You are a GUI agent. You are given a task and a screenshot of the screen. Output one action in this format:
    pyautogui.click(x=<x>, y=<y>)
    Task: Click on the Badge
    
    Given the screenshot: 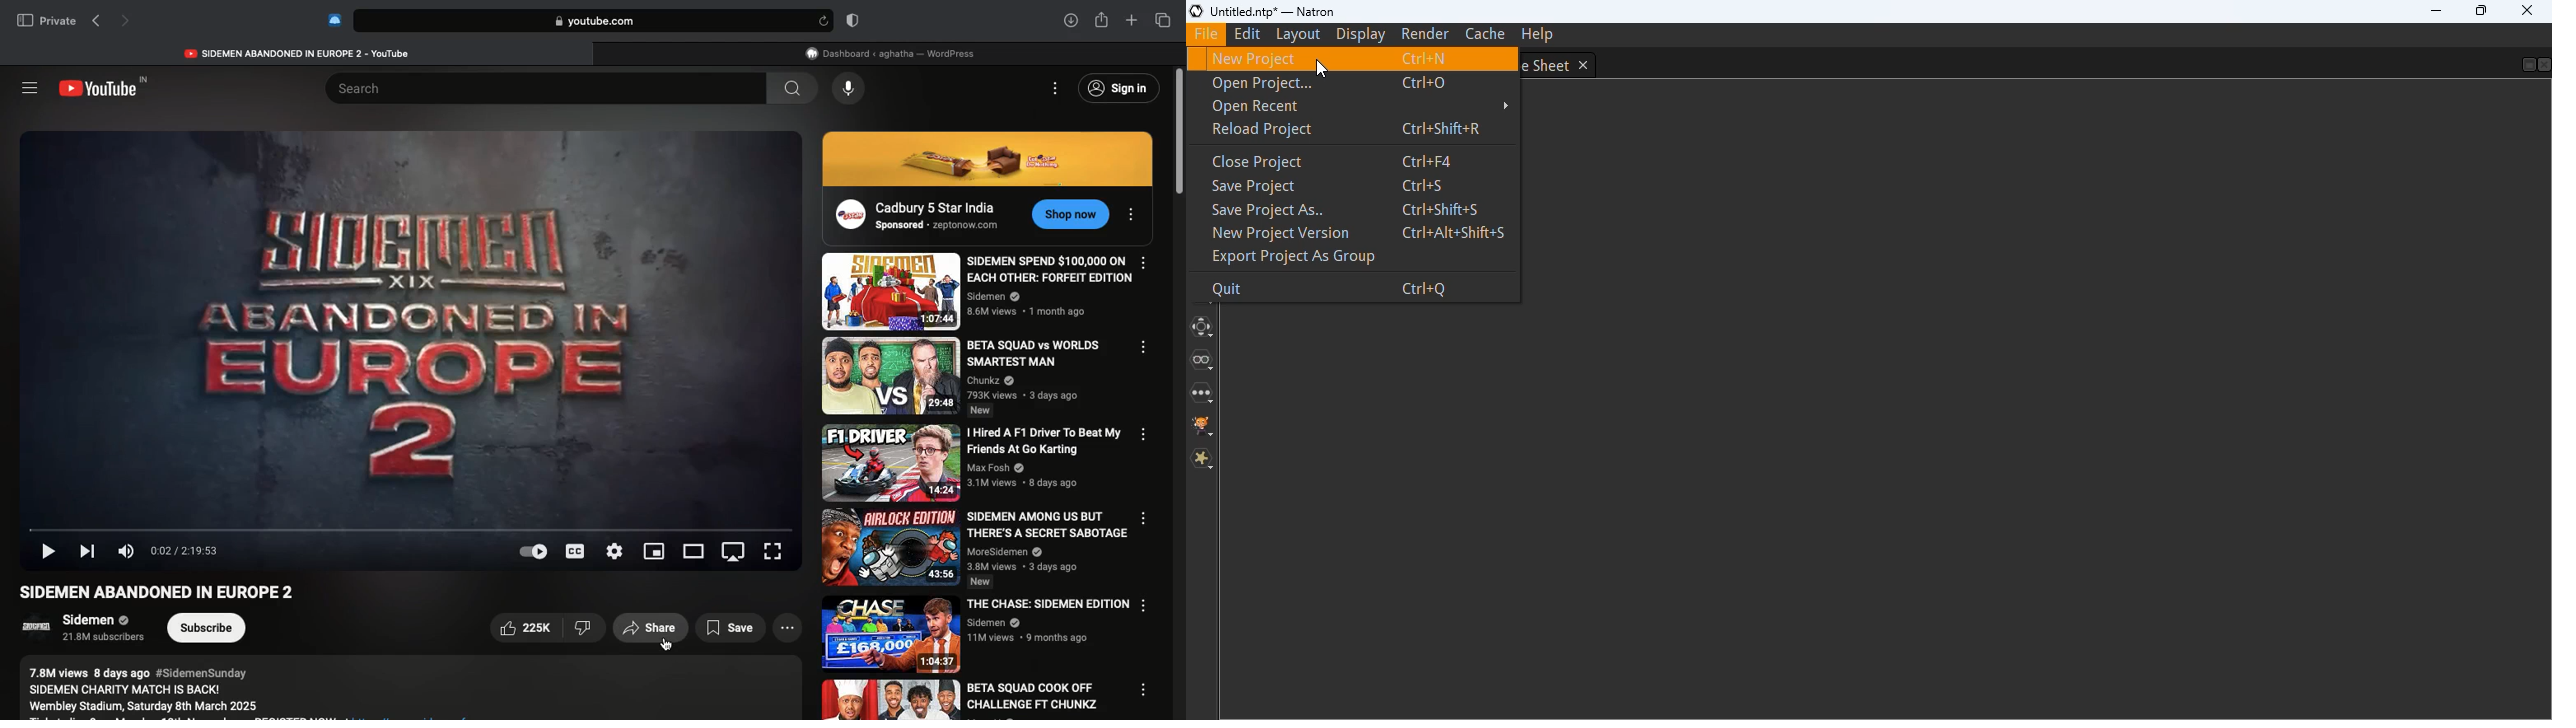 What is the action you would take?
    pyautogui.click(x=850, y=21)
    